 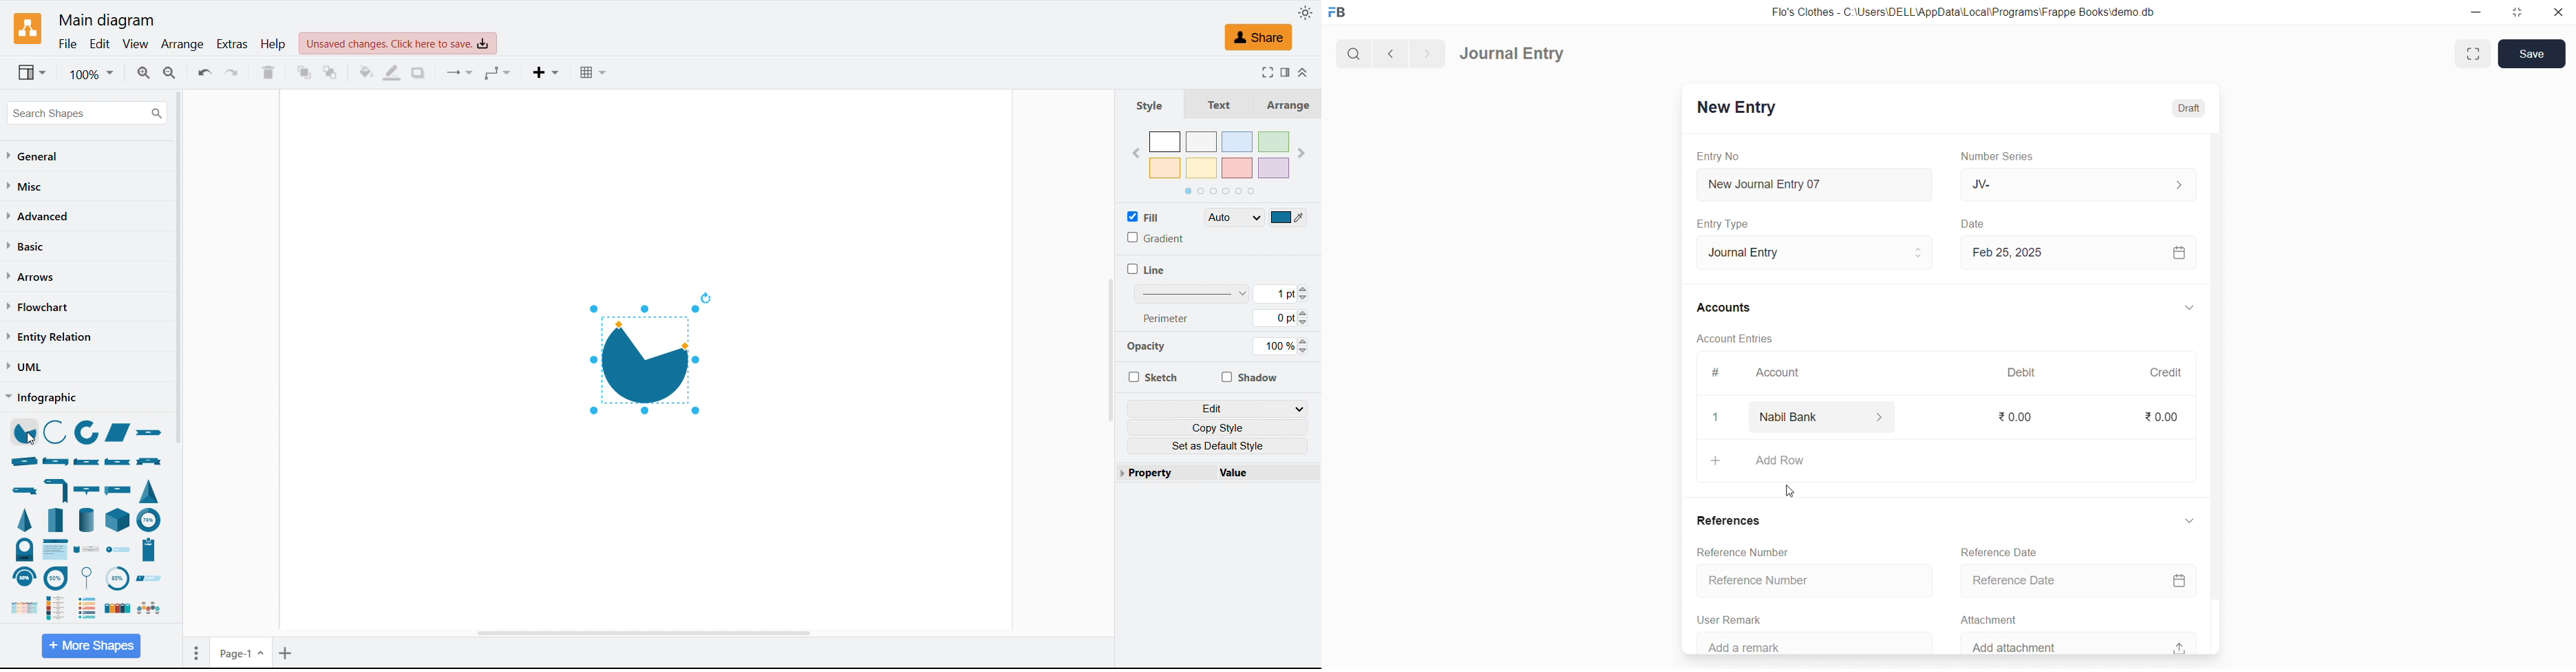 I want to click on closee, so click(x=1717, y=418).